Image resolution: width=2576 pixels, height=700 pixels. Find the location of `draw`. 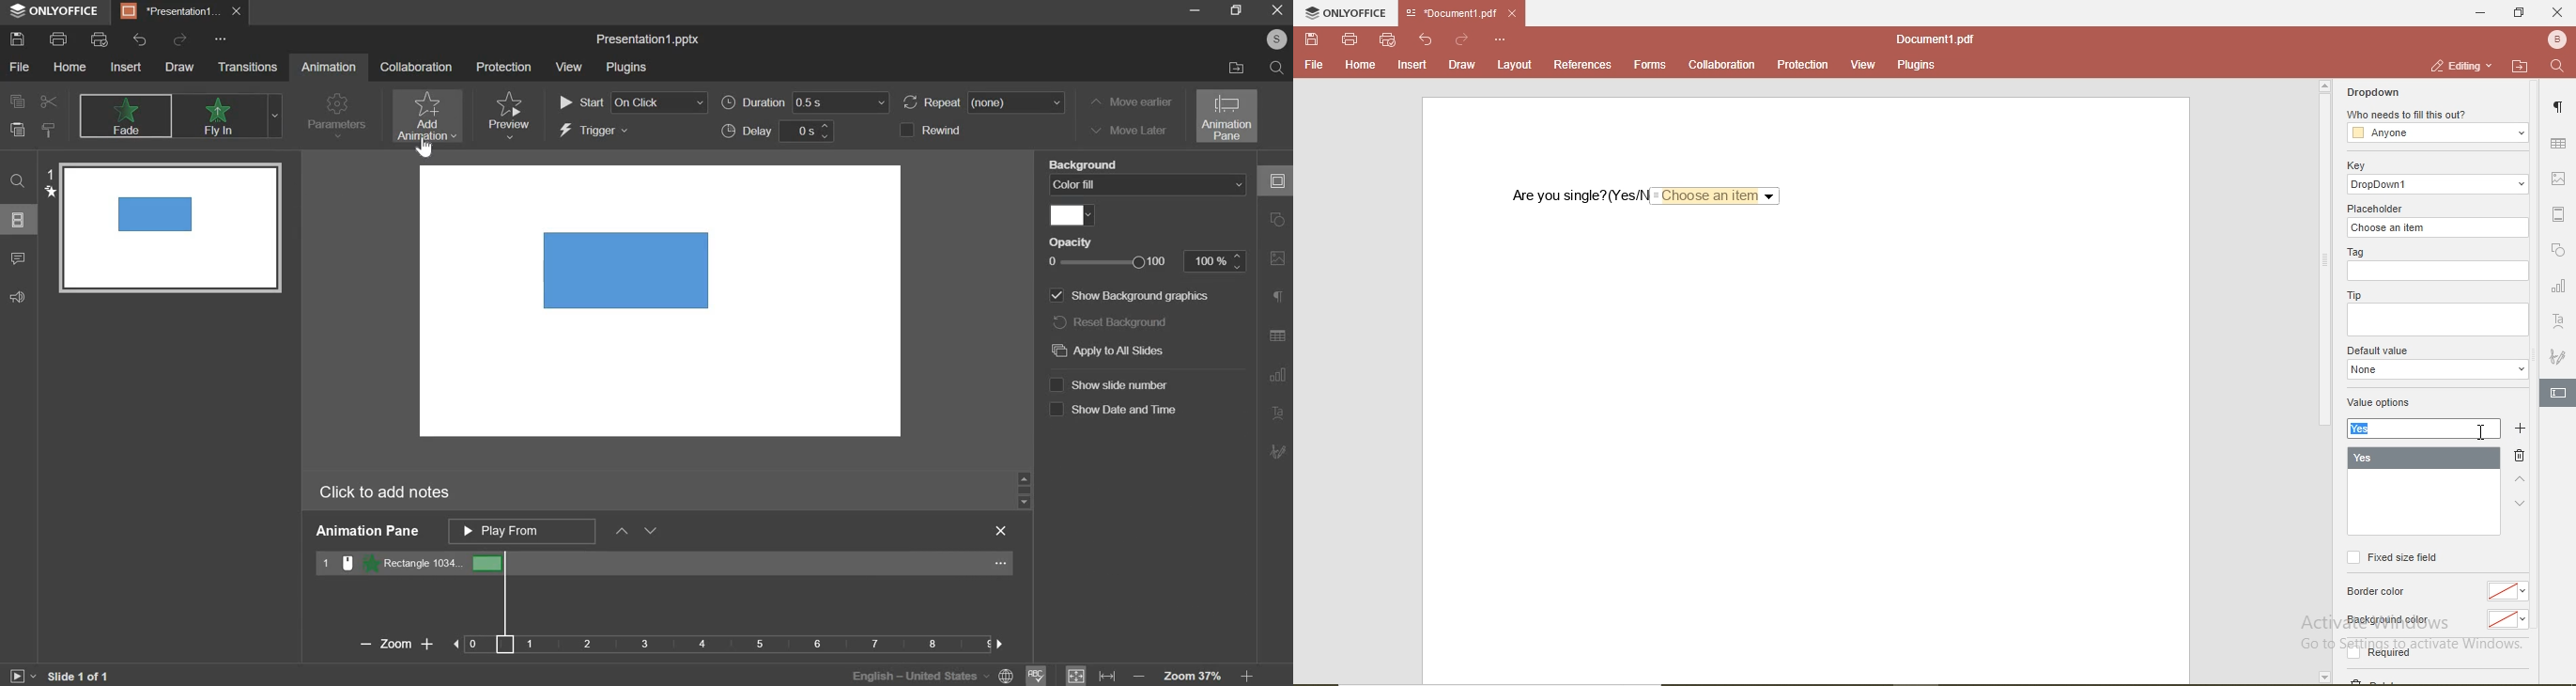

draw is located at coordinates (184, 67).